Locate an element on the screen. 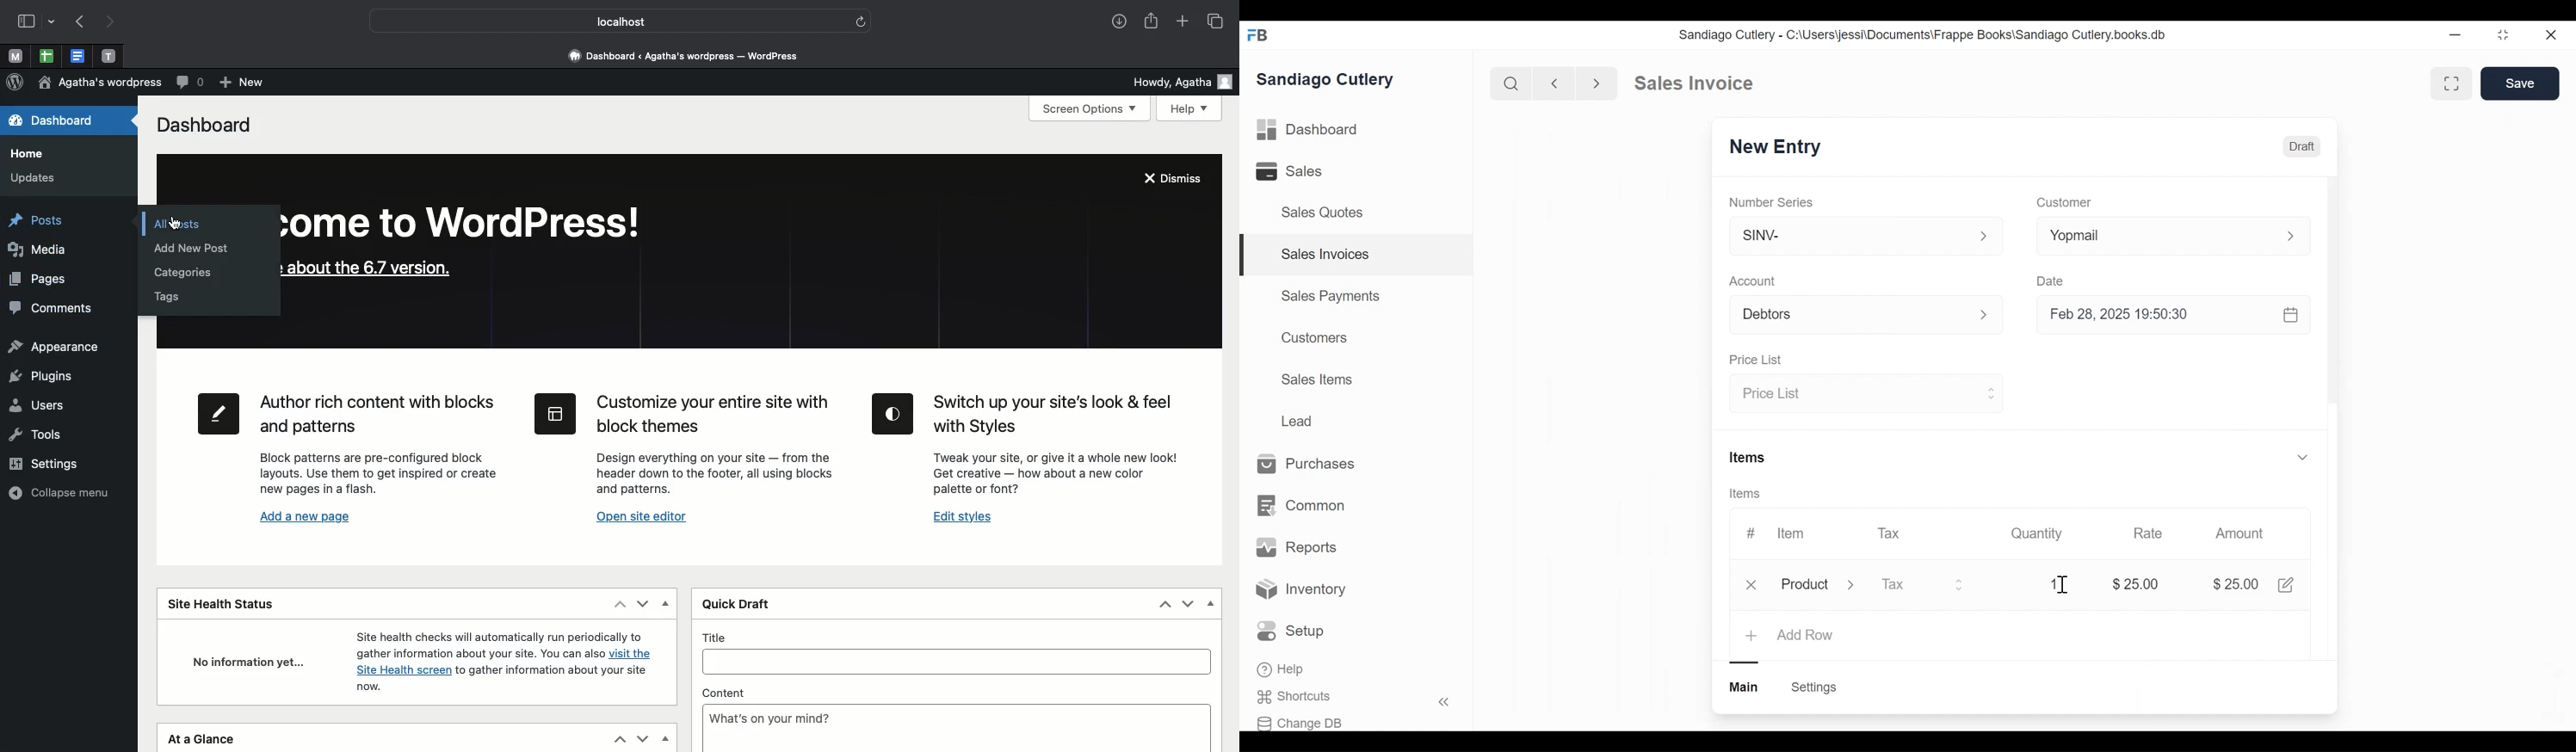  Number Series is located at coordinates (1773, 202).